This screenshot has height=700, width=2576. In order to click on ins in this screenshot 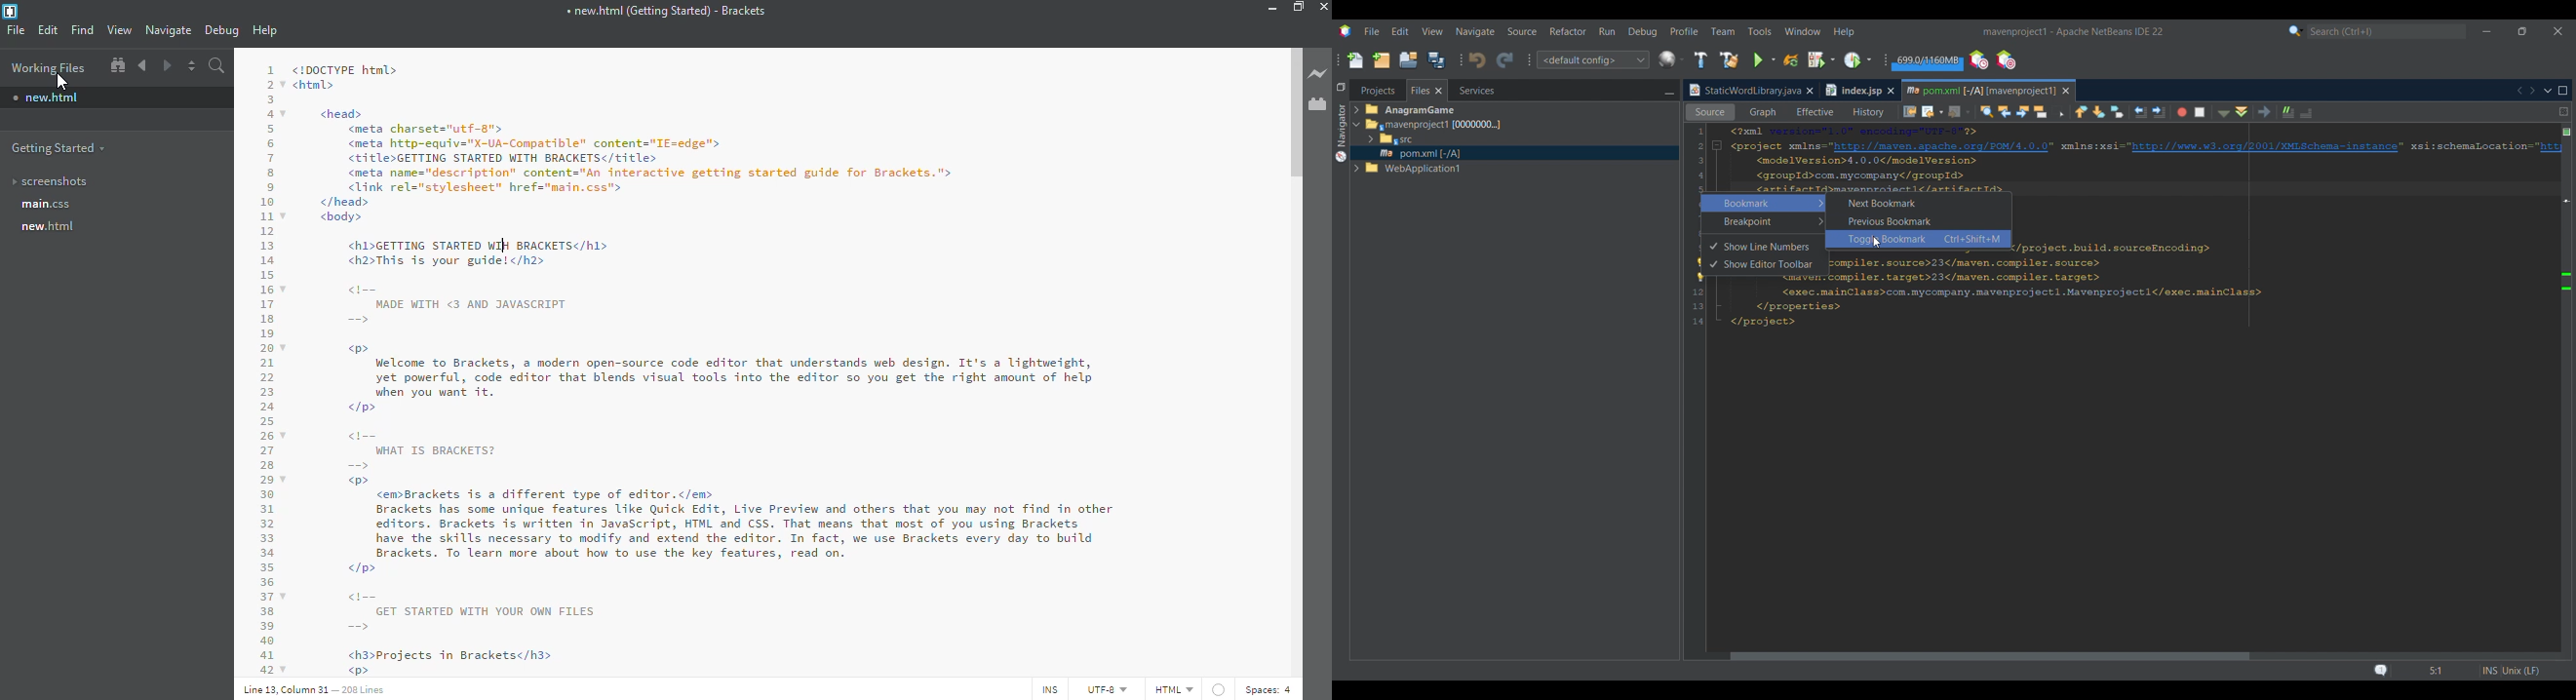, I will do `click(1047, 689)`.